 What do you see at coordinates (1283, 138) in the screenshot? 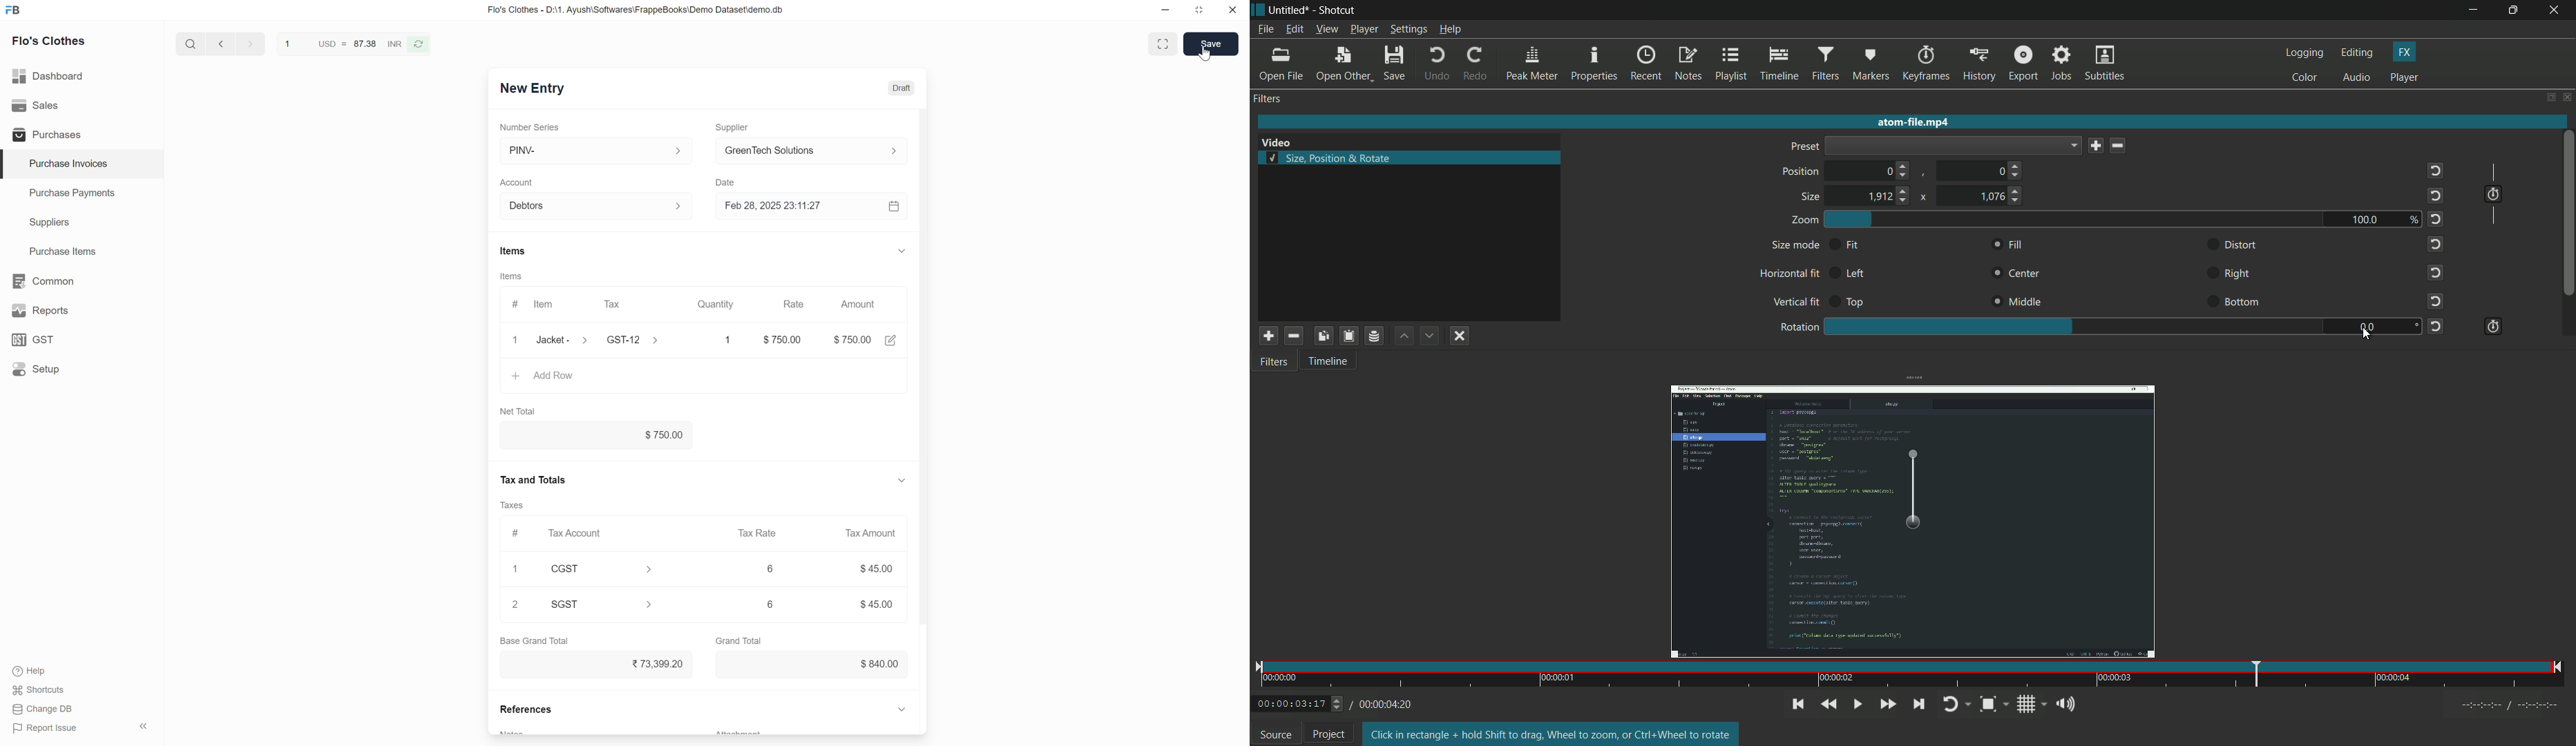
I see `Video` at bounding box center [1283, 138].